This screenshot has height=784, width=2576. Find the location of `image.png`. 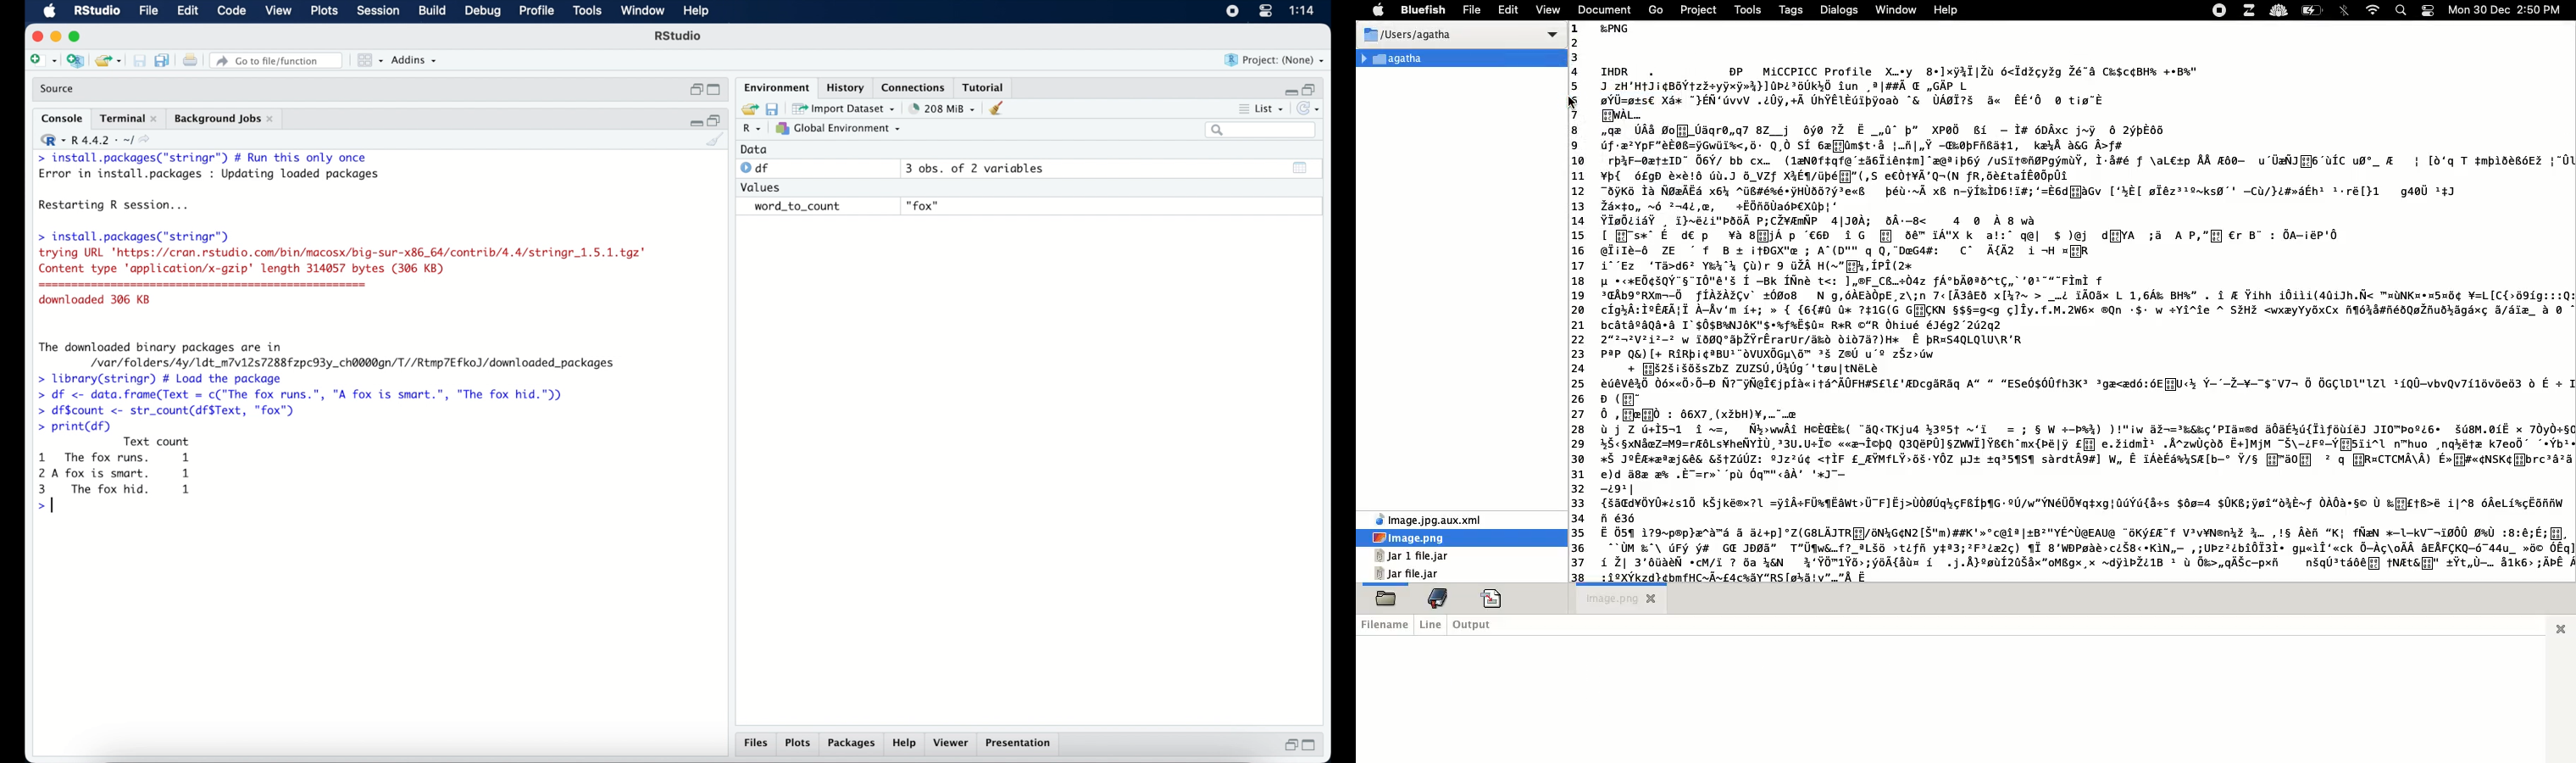

image.png is located at coordinates (1413, 539).